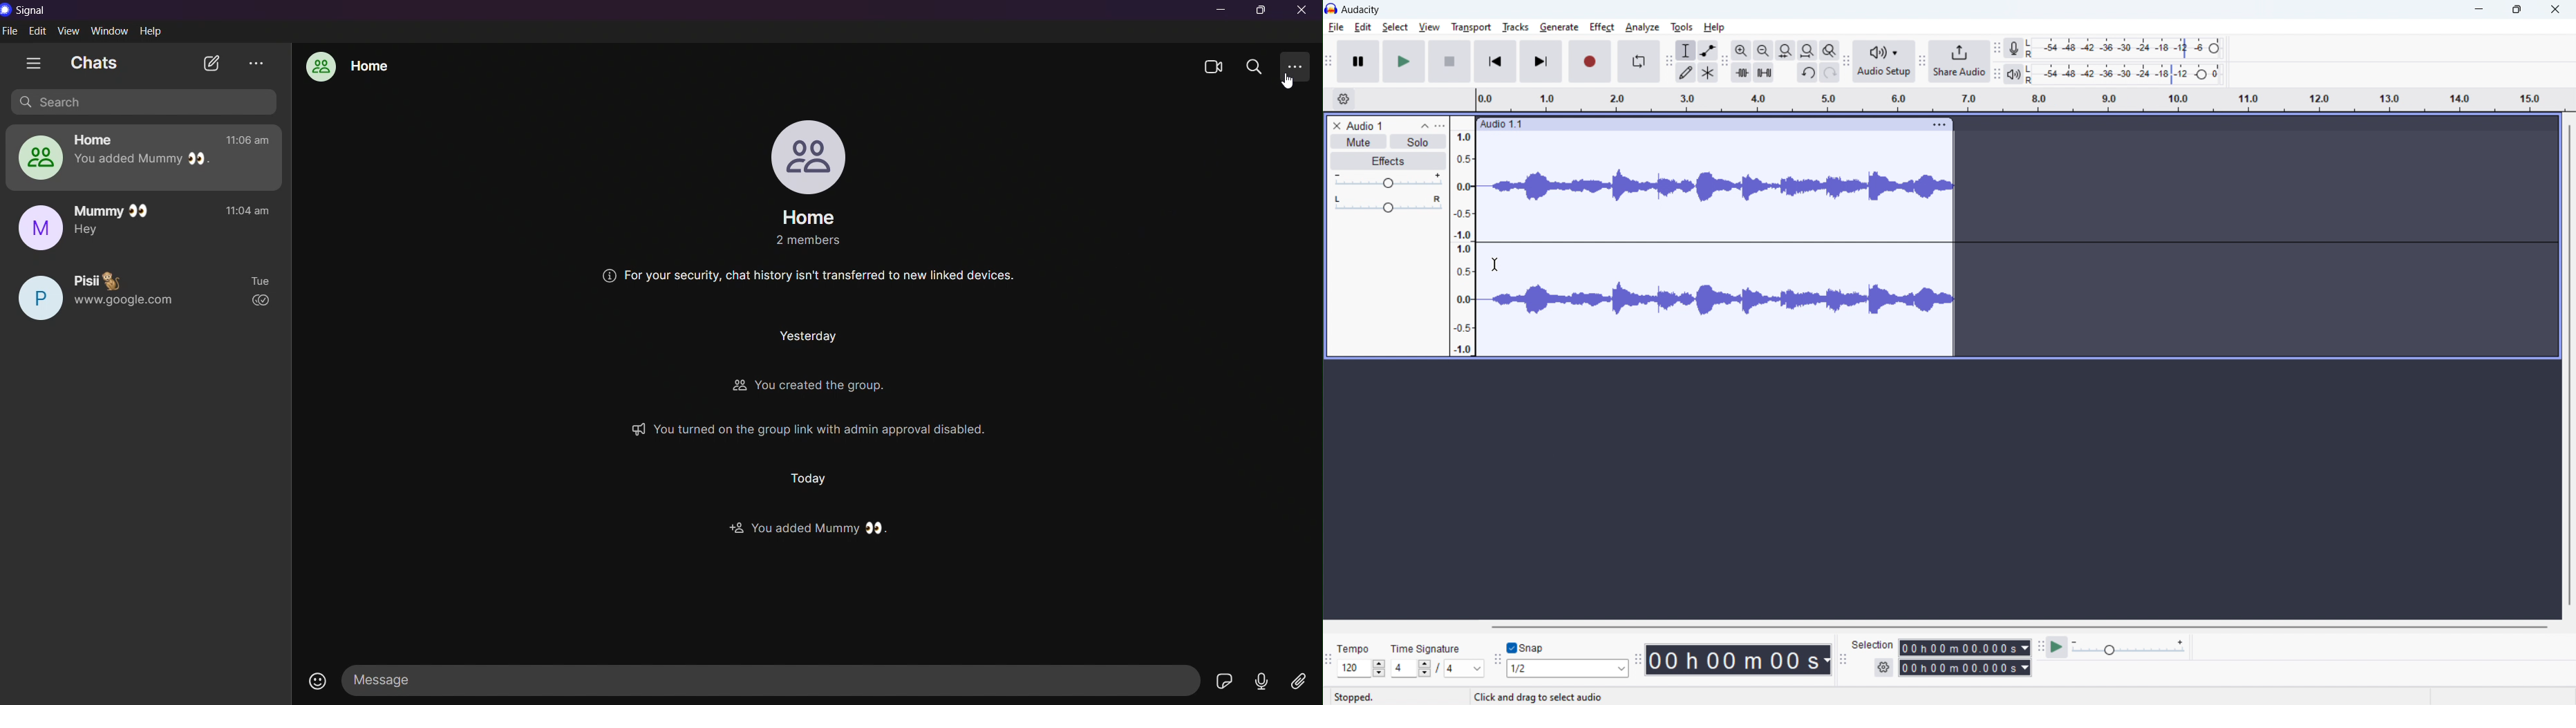 The image size is (2576, 728). Describe the element at coordinates (2129, 648) in the screenshot. I see `playback speed` at that location.